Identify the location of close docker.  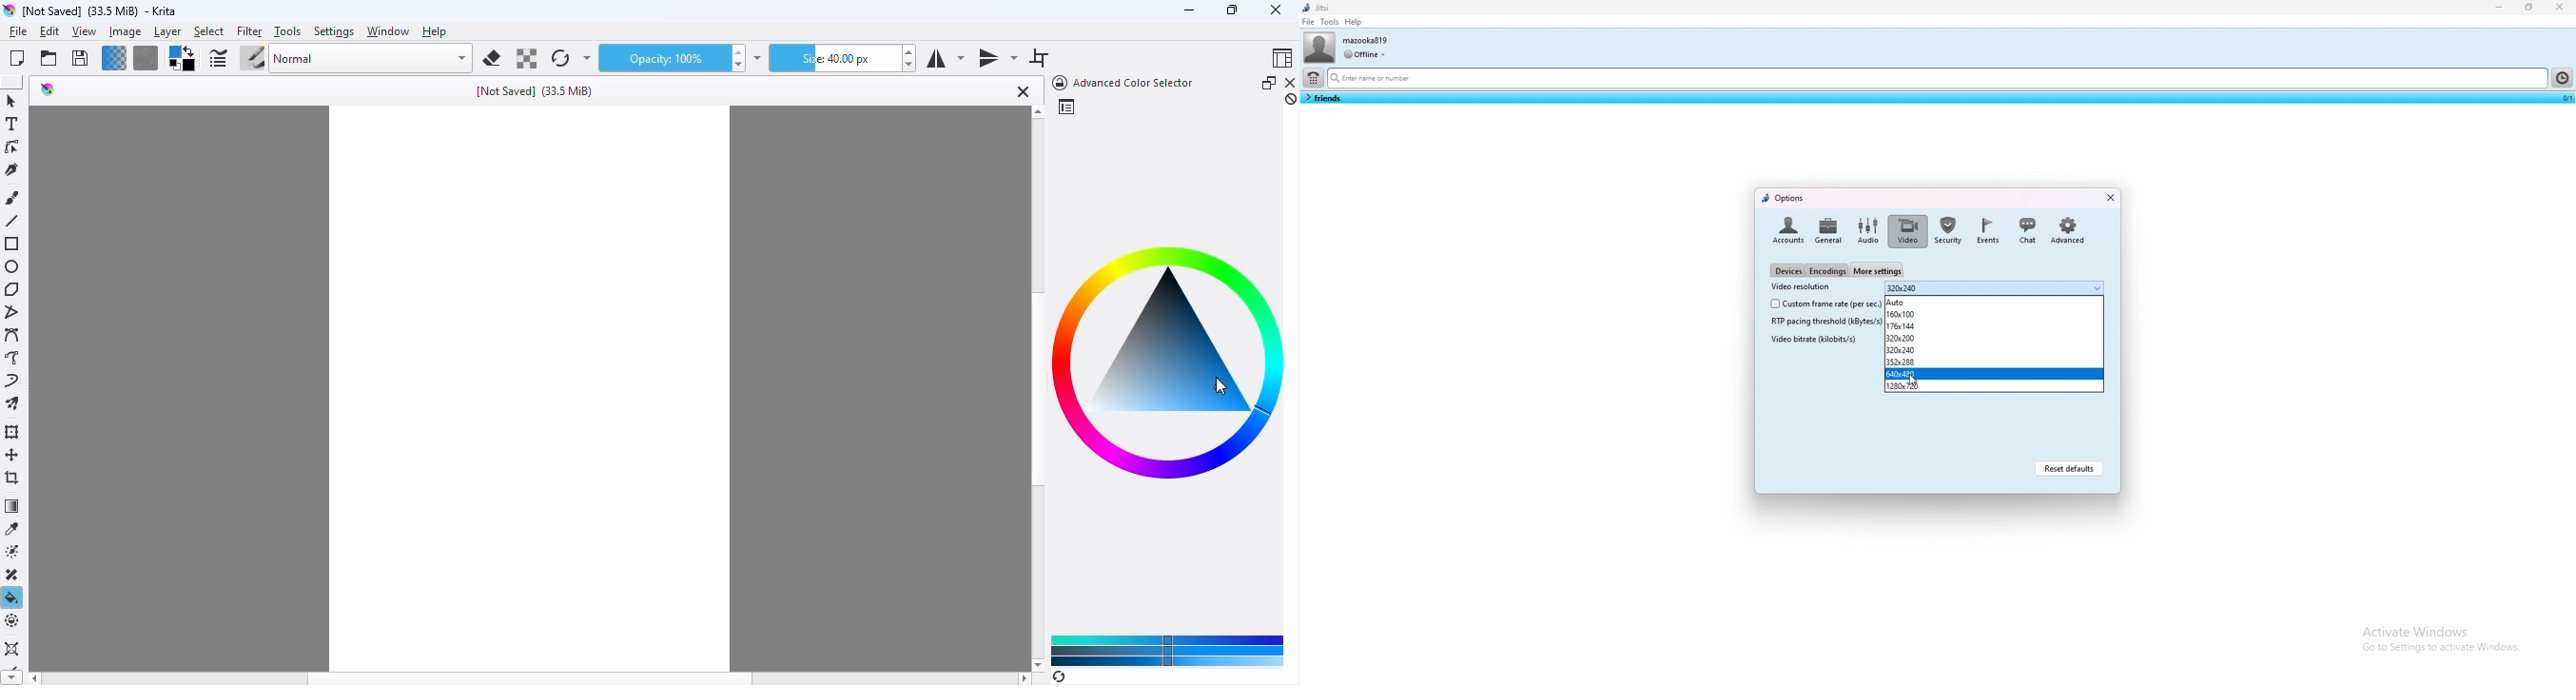
(1291, 82).